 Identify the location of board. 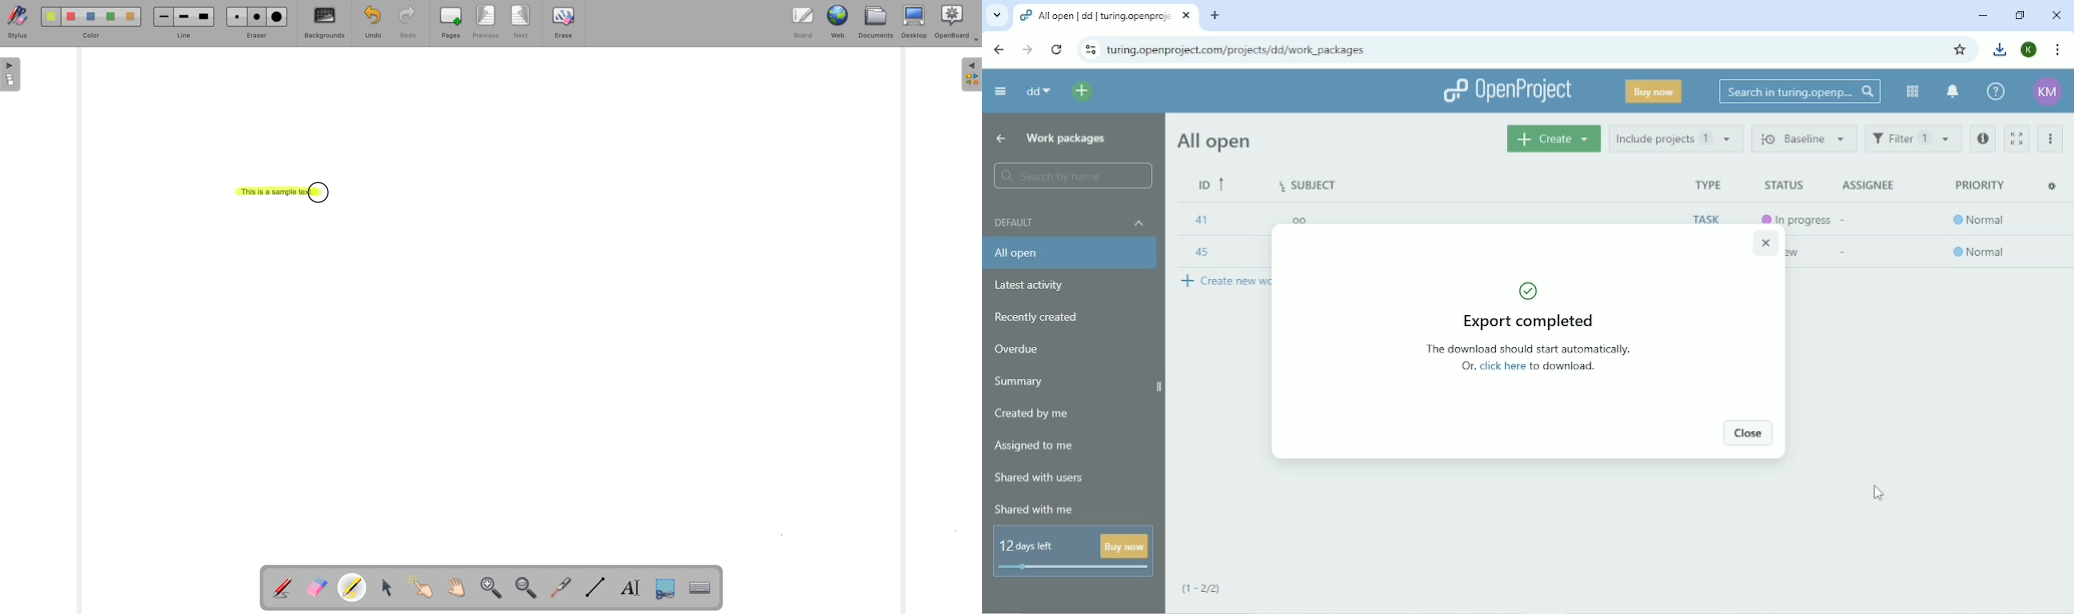
(803, 23).